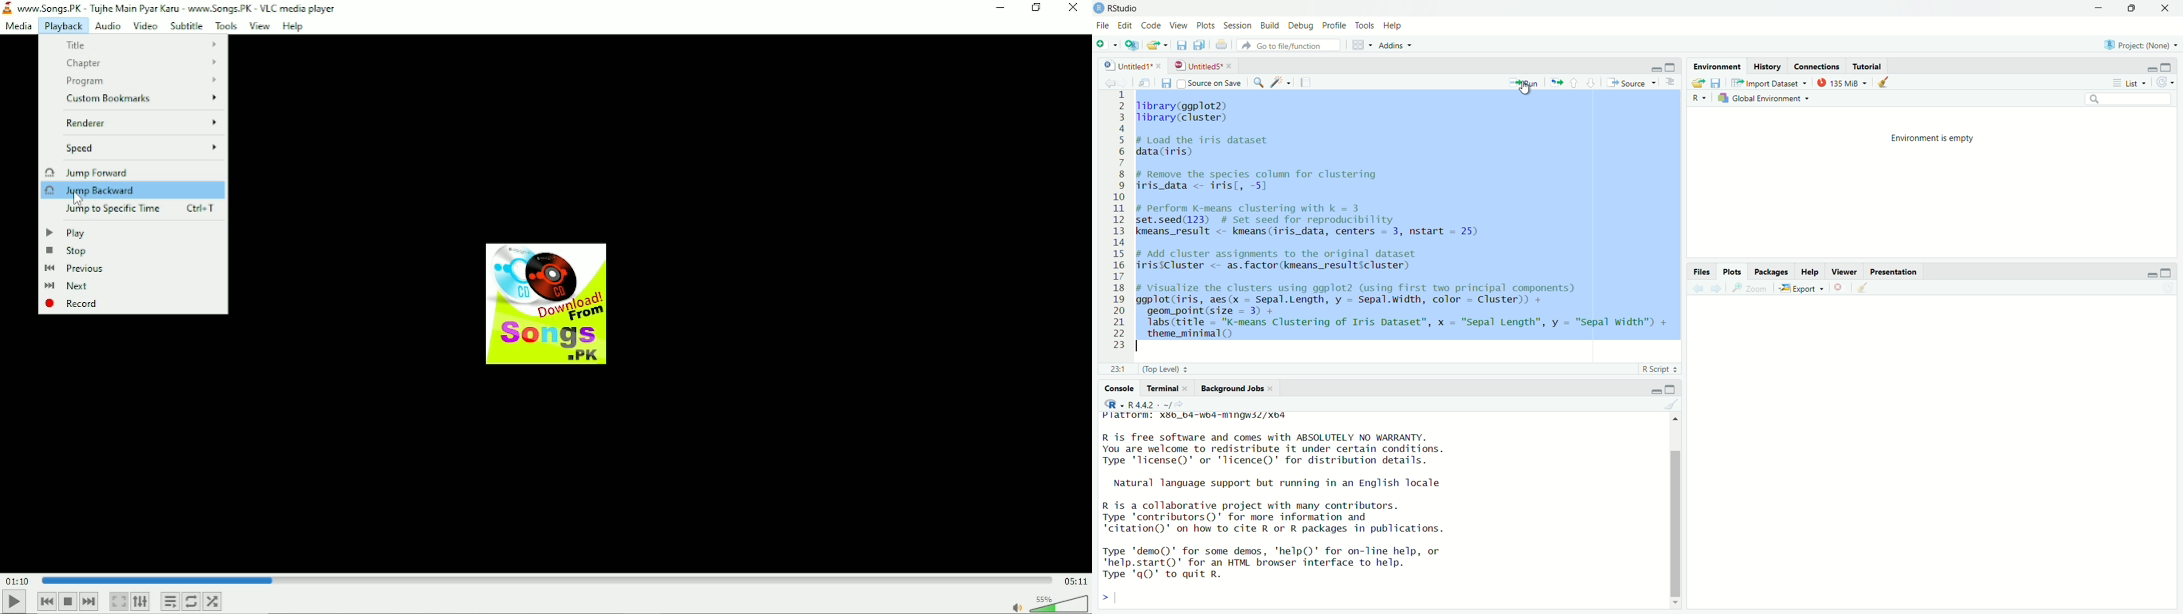 This screenshot has height=616, width=2184. I want to click on Custom bookmarks, so click(144, 100).